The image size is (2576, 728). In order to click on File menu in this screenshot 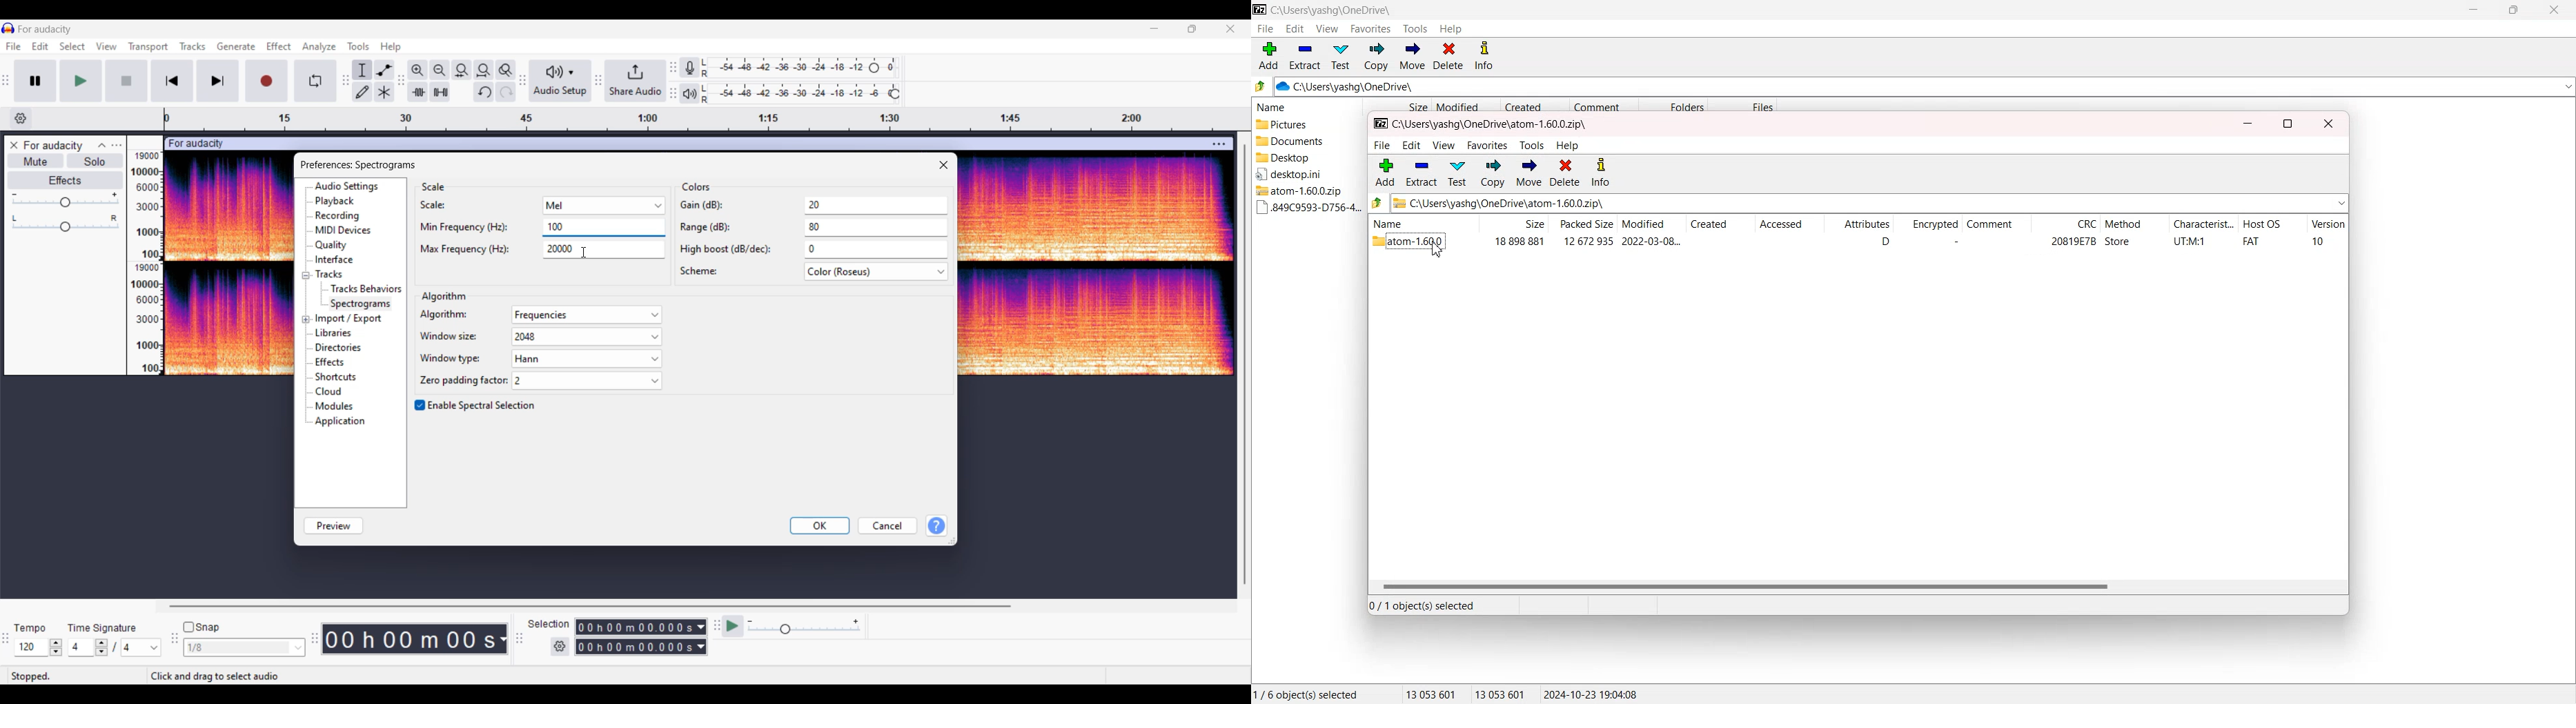, I will do `click(14, 46)`.